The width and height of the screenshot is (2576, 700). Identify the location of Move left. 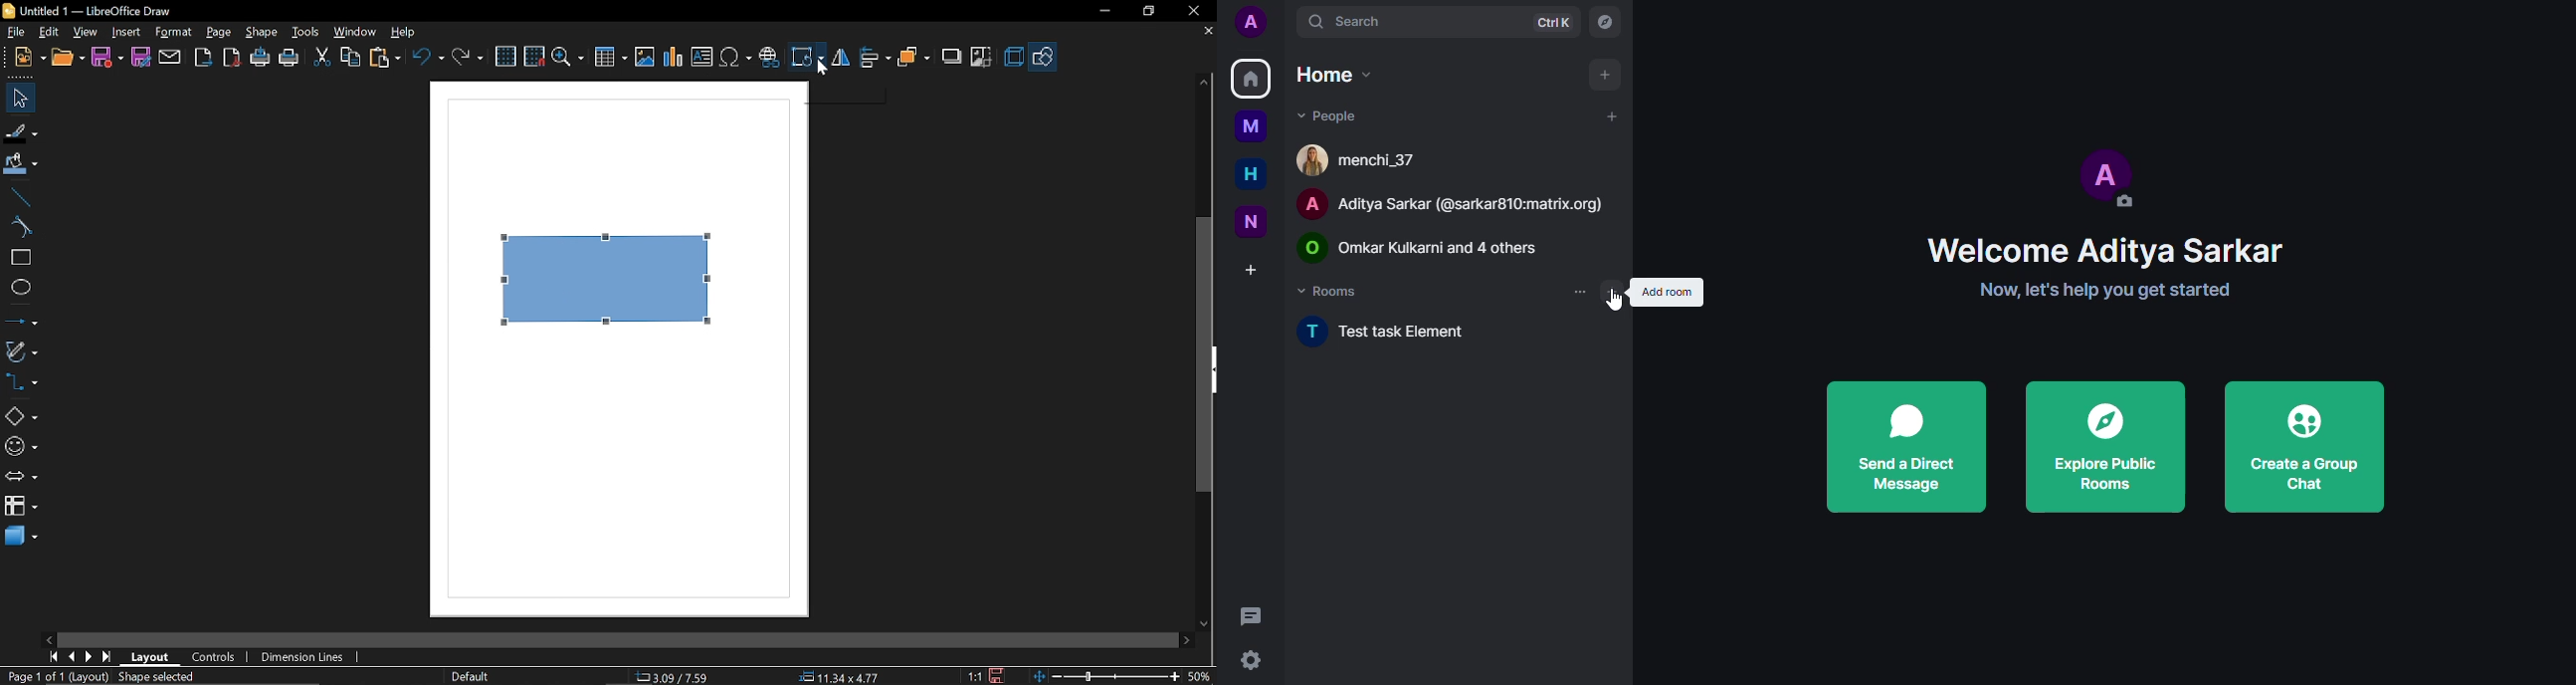
(48, 639).